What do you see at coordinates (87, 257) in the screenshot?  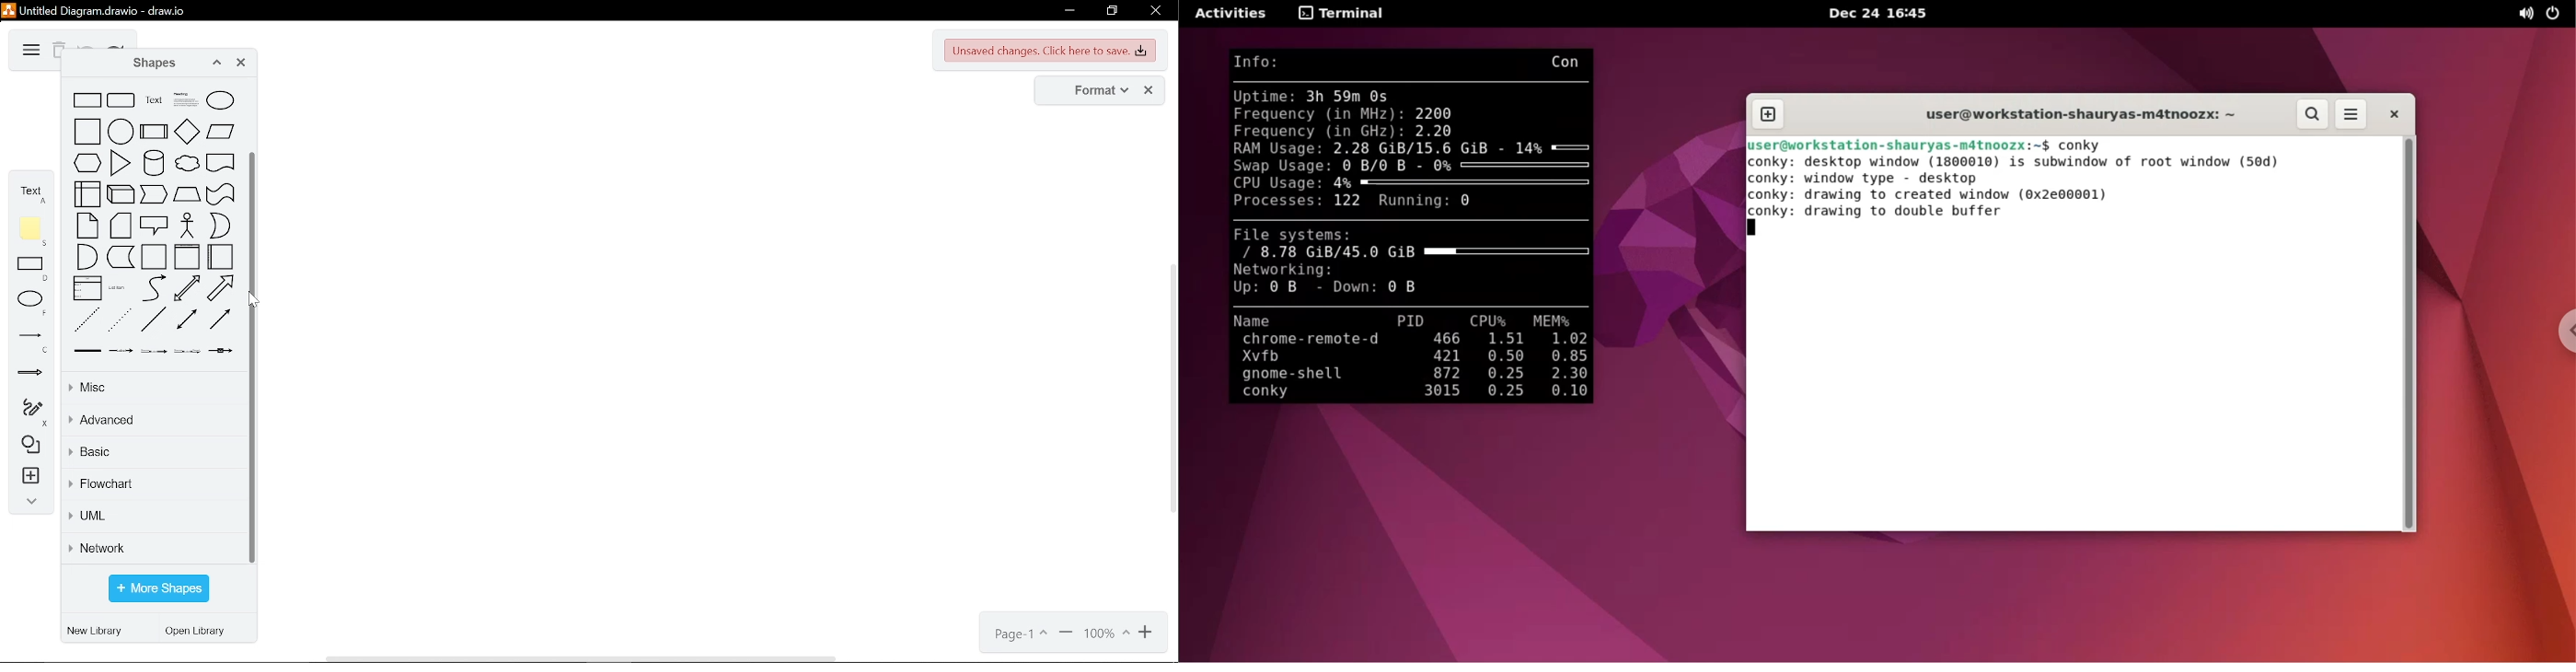 I see `and` at bounding box center [87, 257].